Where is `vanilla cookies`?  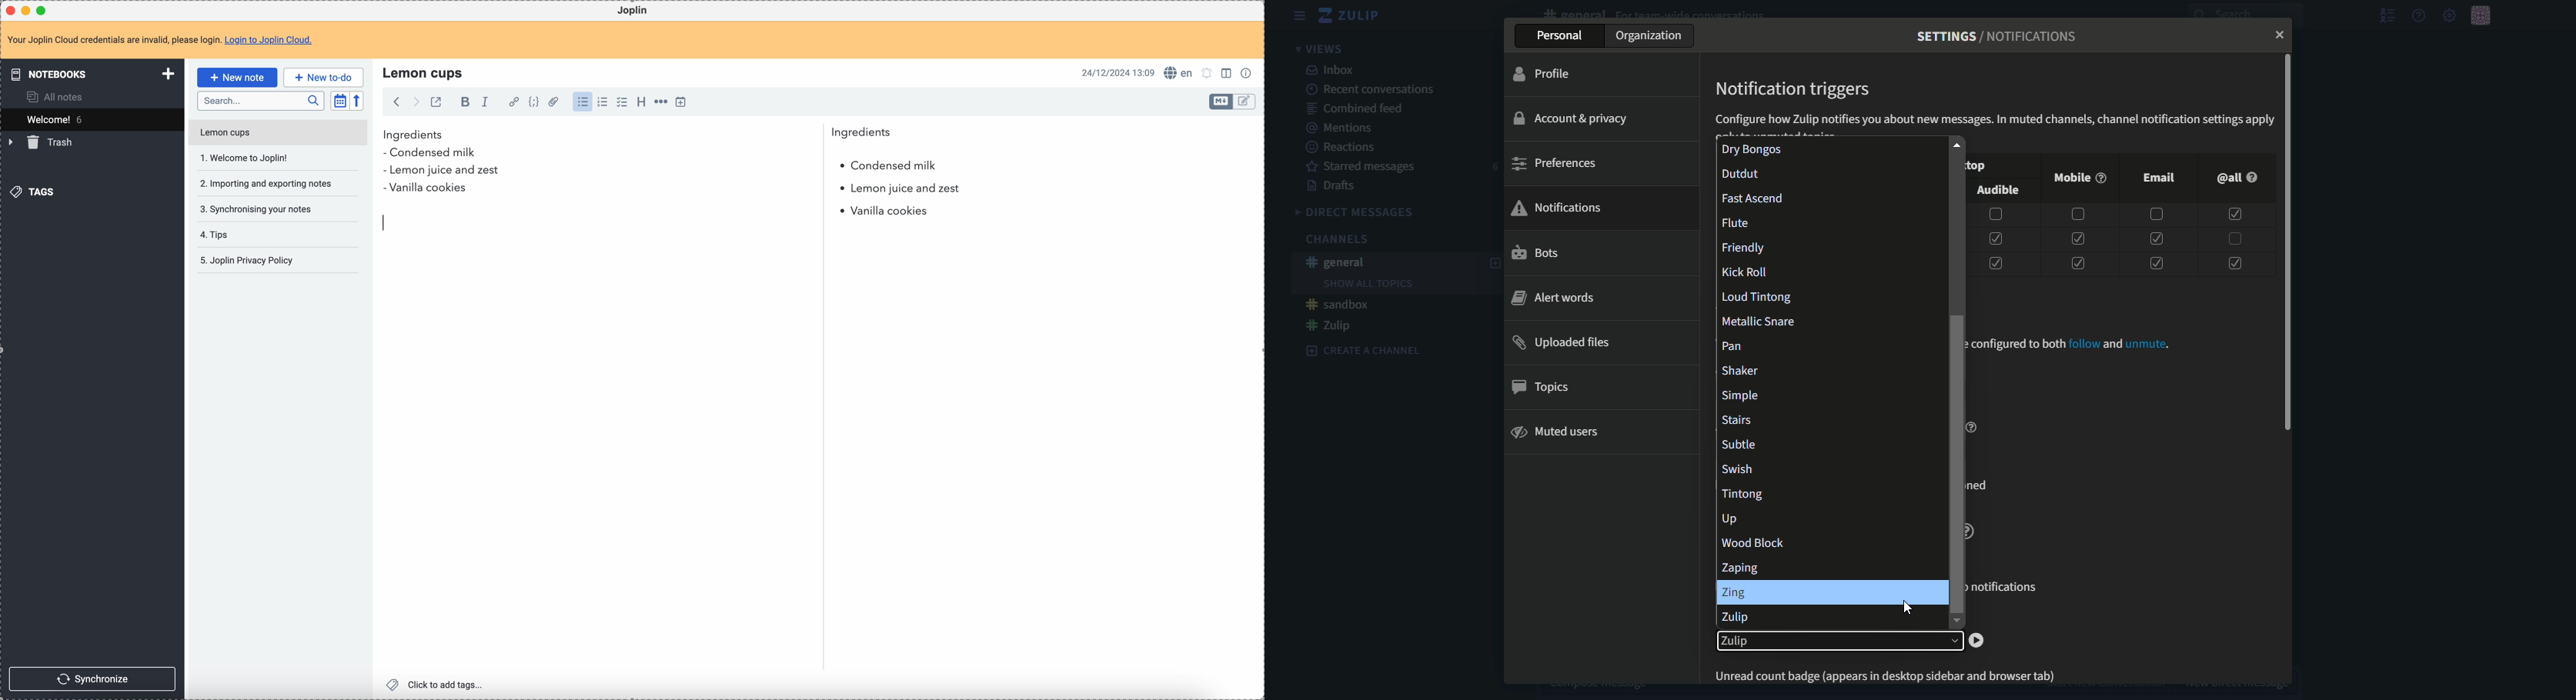 vanilla cookies is located at coordinates (880, 211).